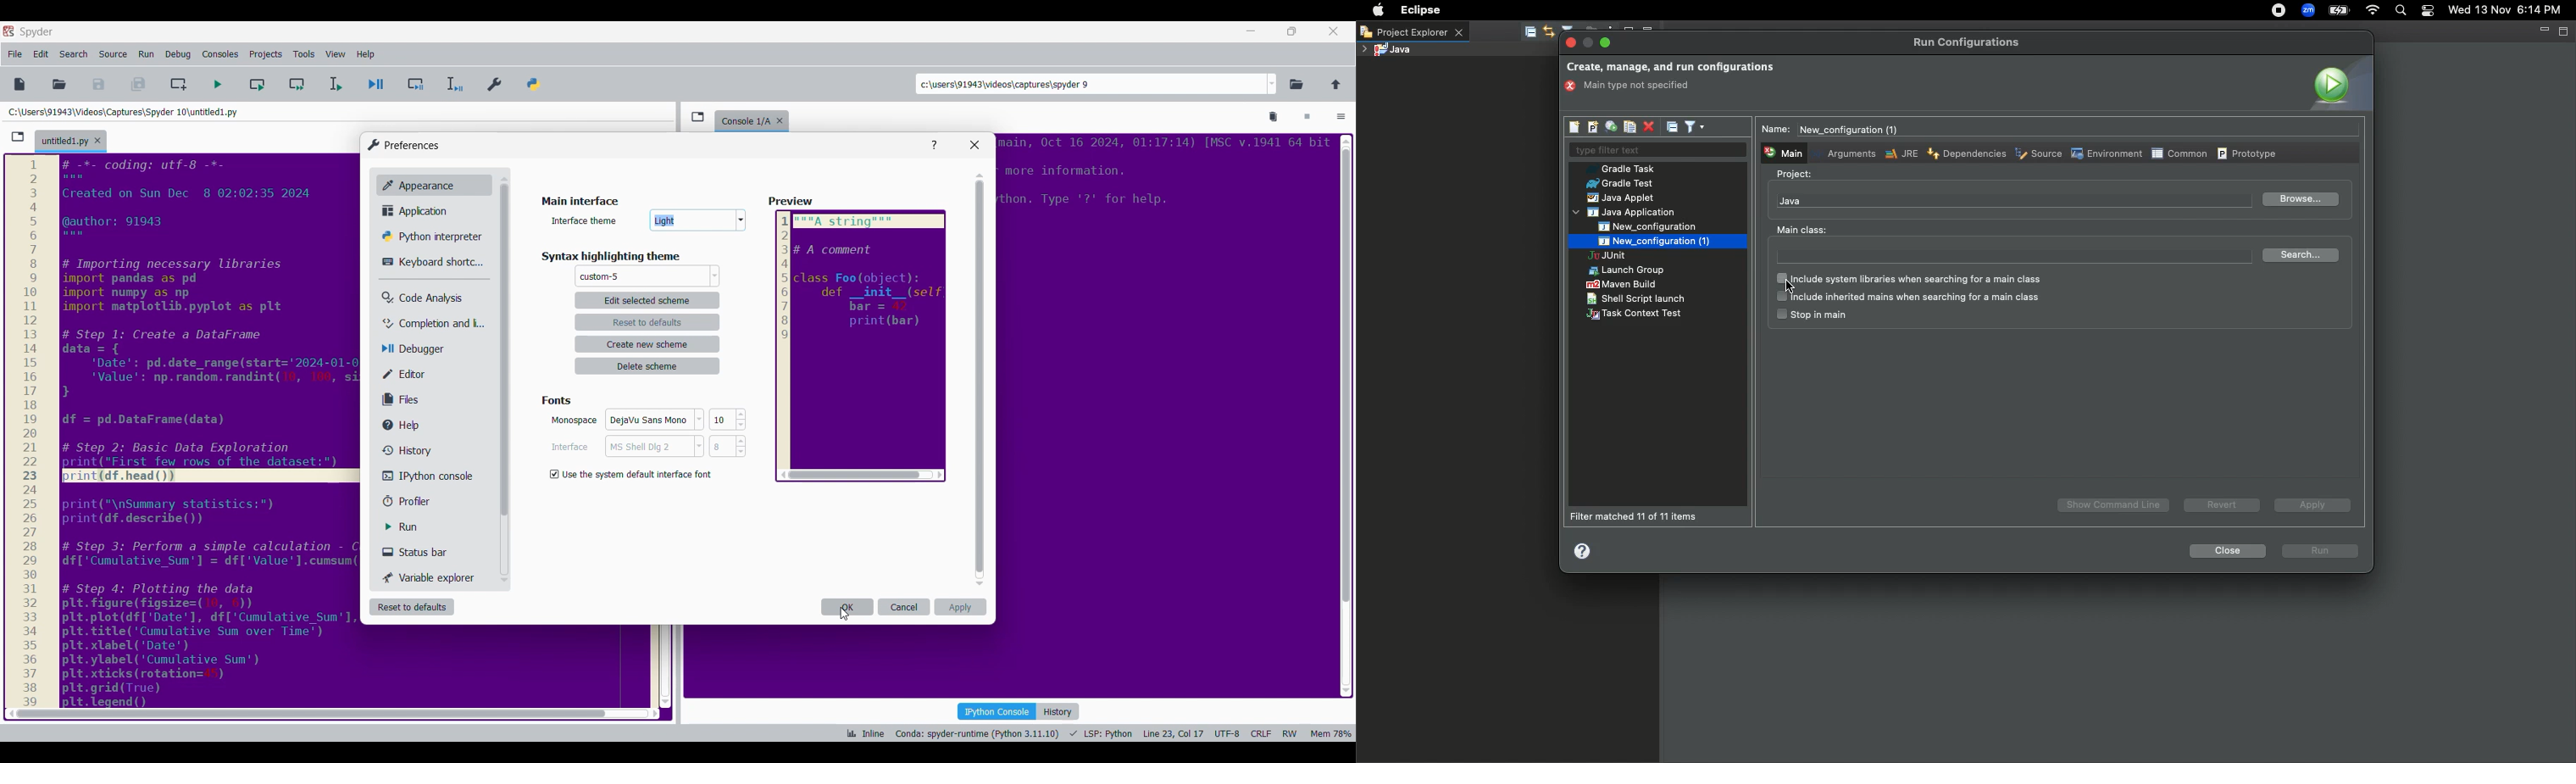  Describe the element at coordinates (648, 321) in the screenshot. I see `reset to defaults` at that location.